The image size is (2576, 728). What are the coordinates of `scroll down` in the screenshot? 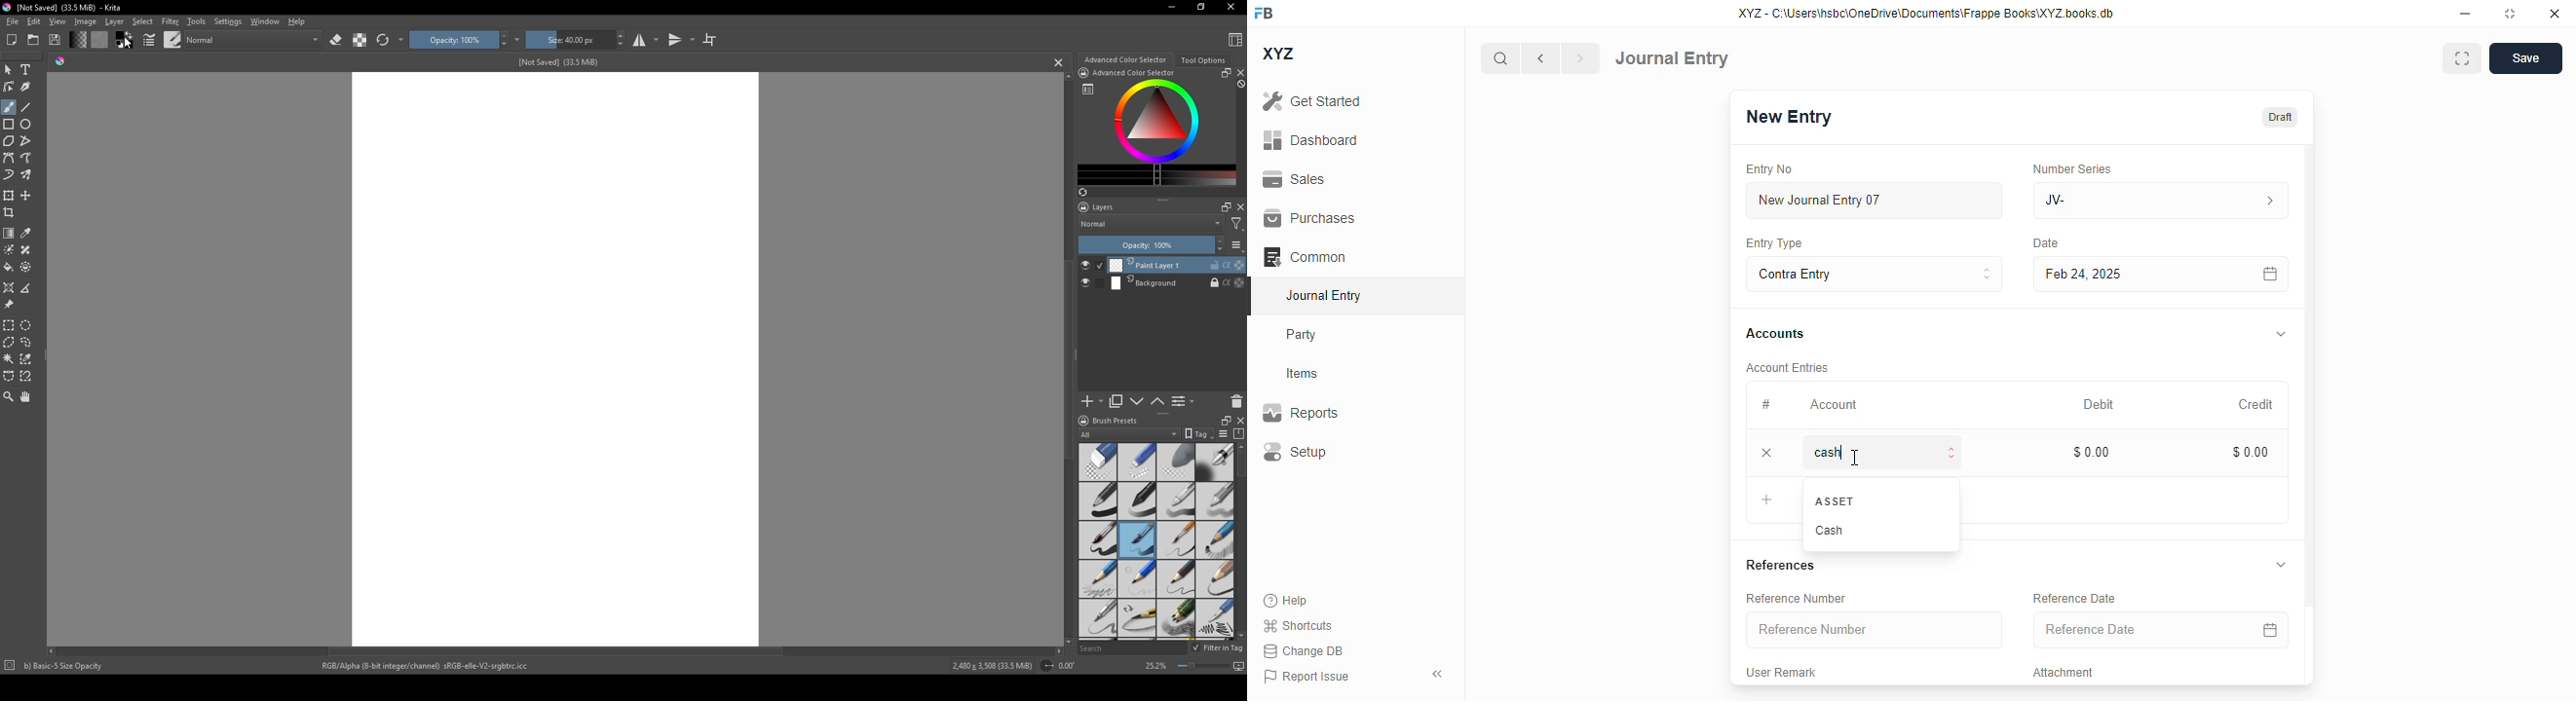 It's located at (1066, 640).